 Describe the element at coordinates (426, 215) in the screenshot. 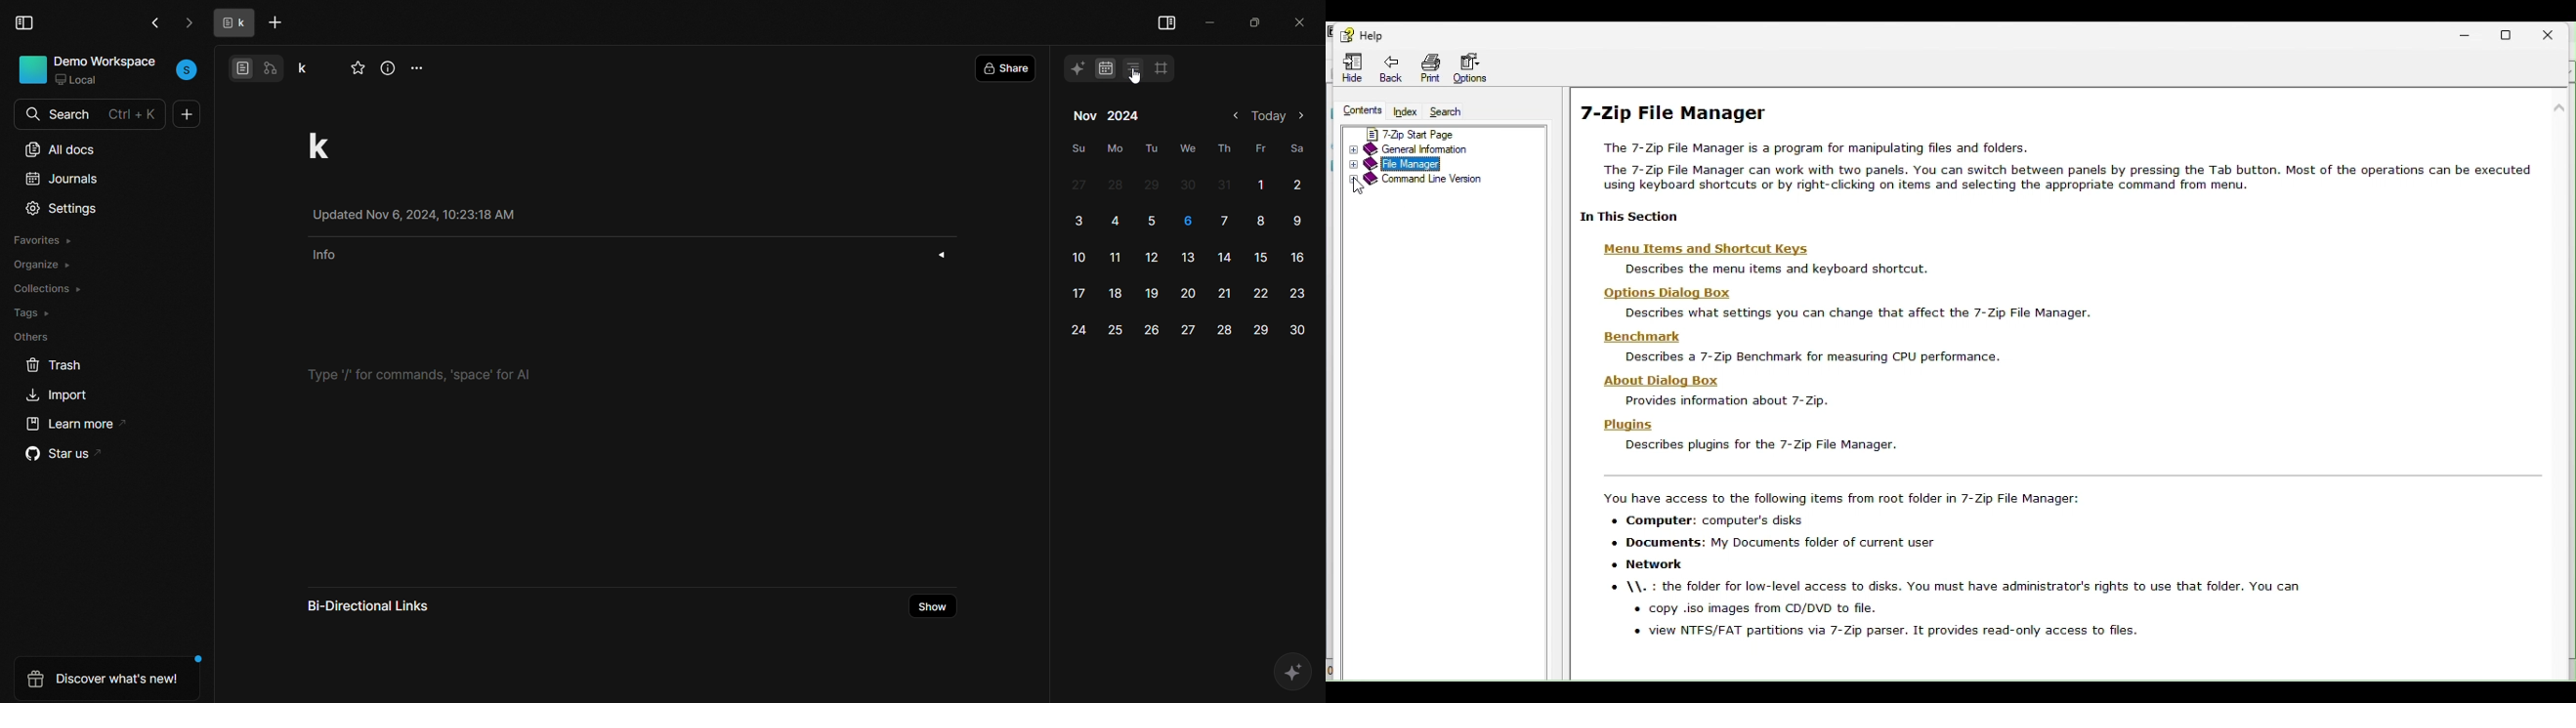

I see `Updated Nov 6, 2024, 10:23:18 AM` at that location.